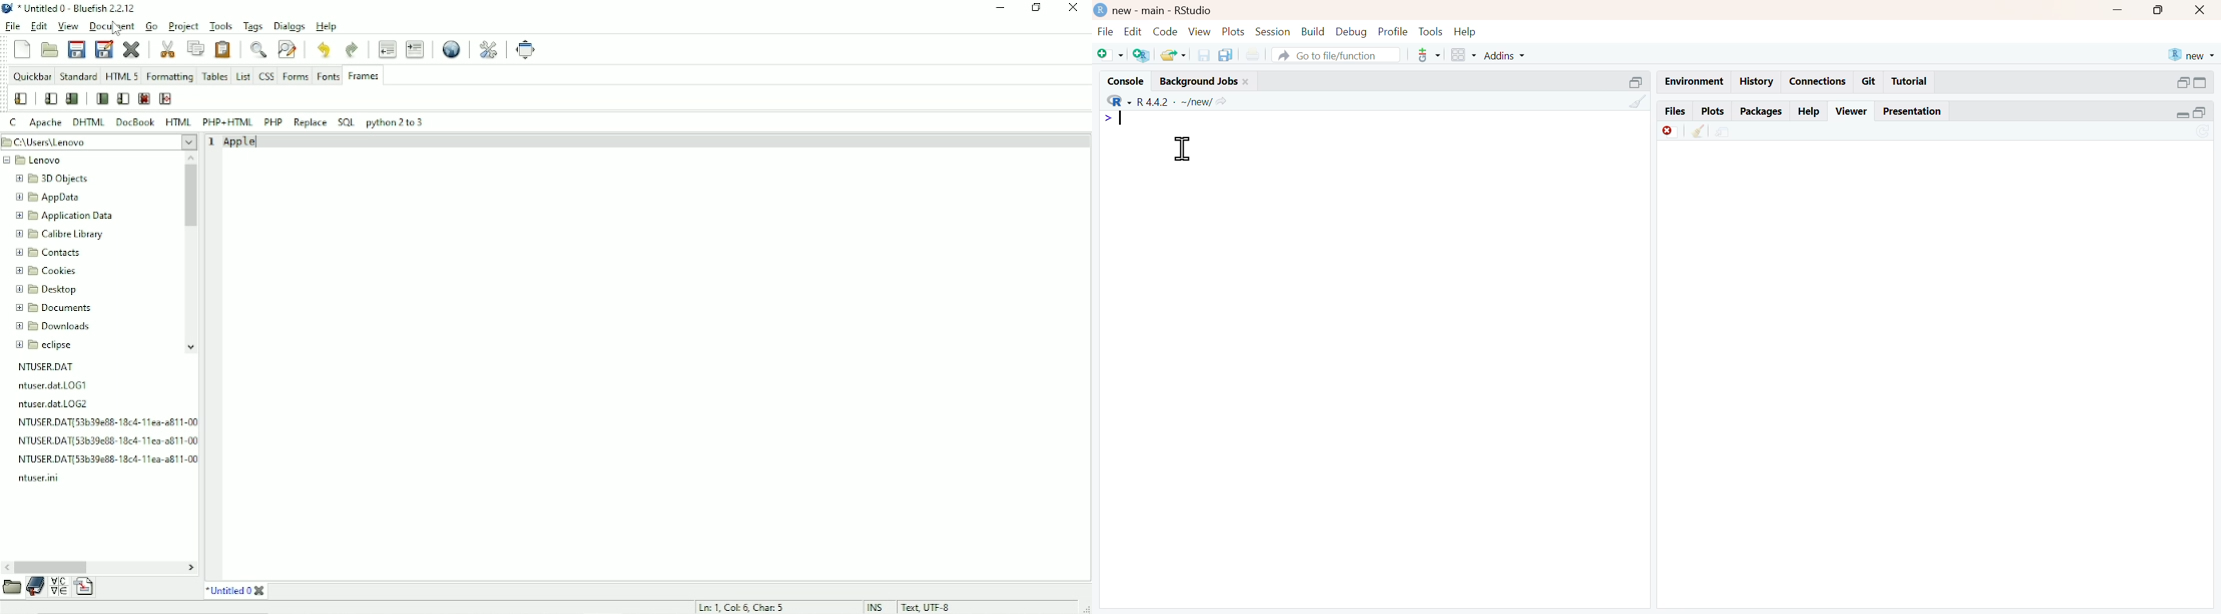 This screenshot has height=616, width=2240. Describe the element at coordinates (1200, 83) in the screenshot. I see `Background jobs` at that location.